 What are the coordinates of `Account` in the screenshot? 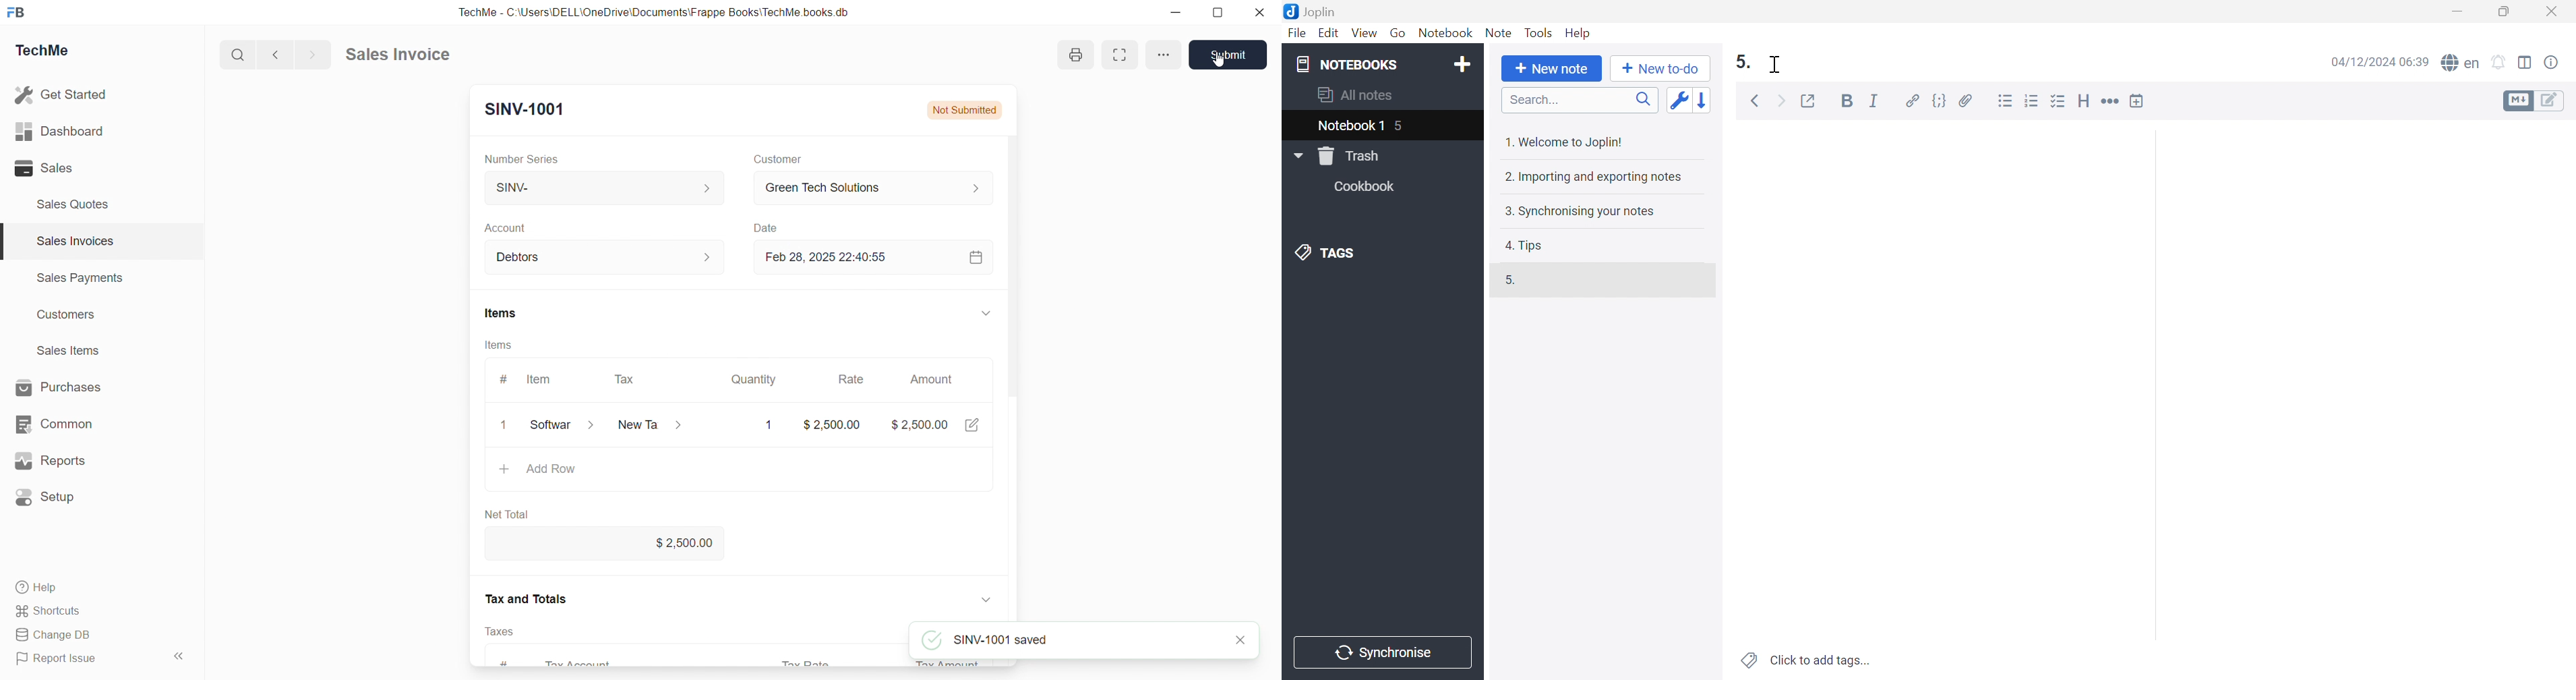 It's located at (512, 228).